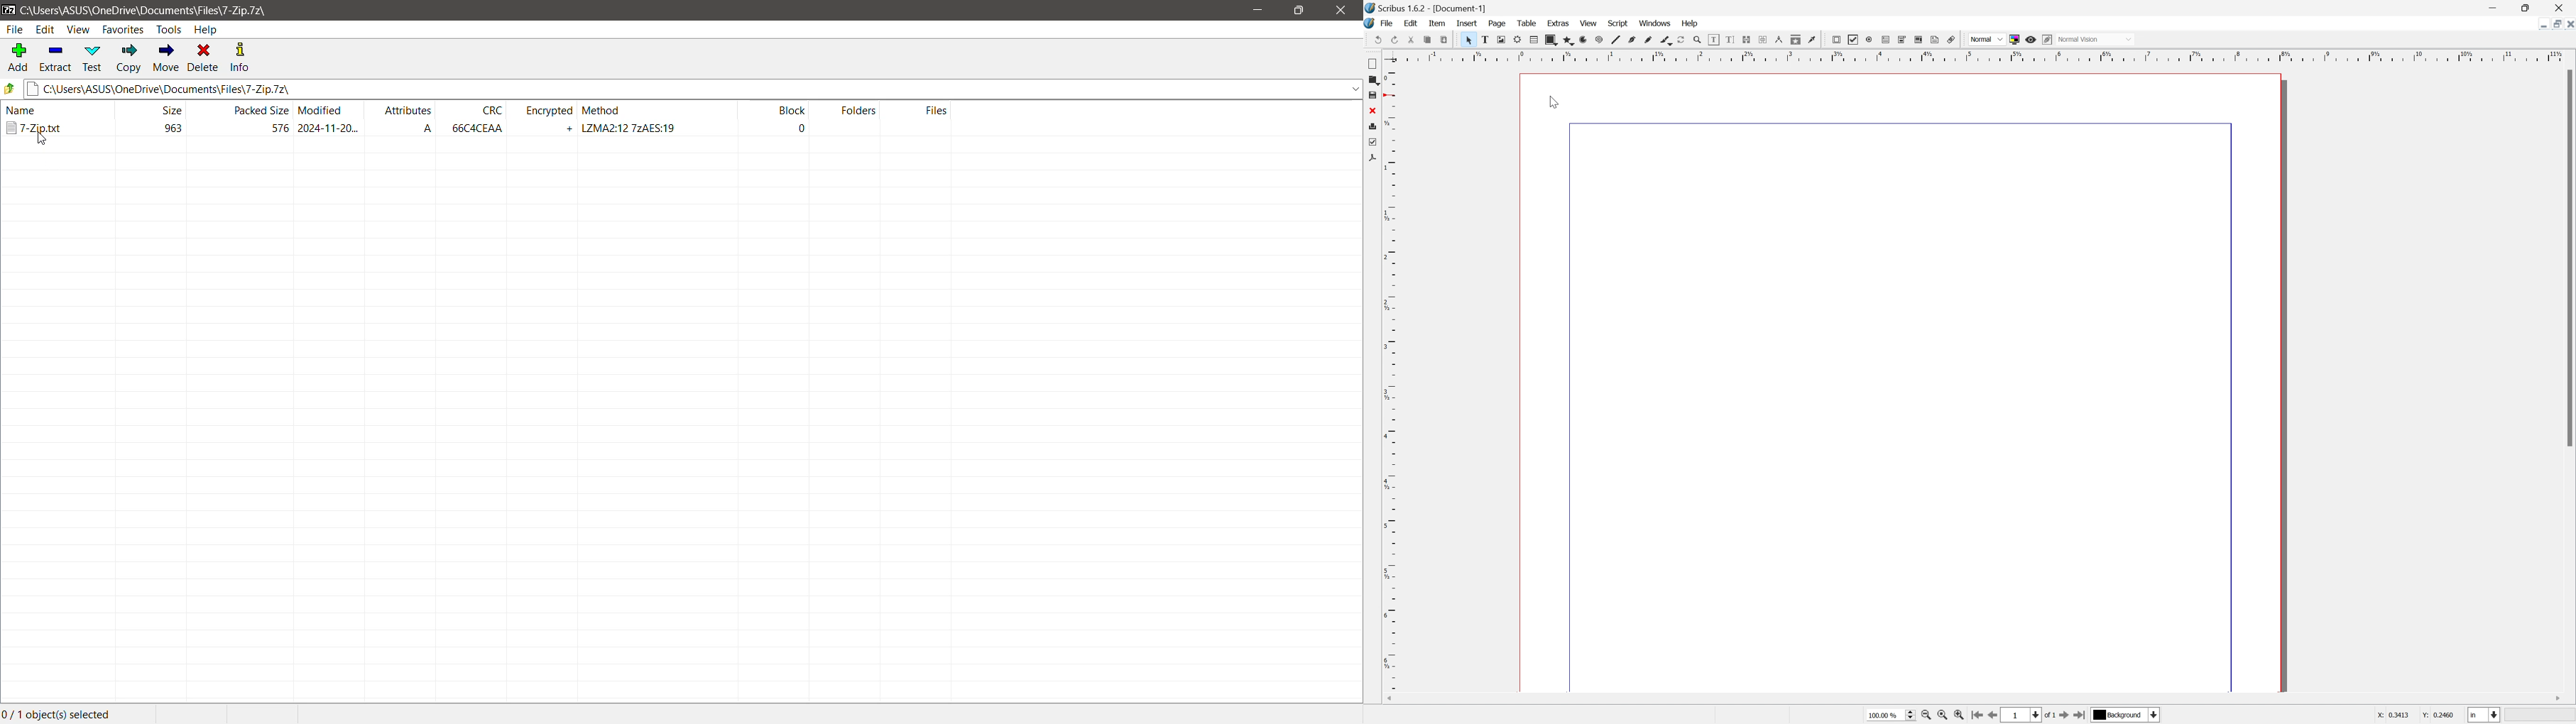  What do you see at coordinates (1890, 715) in the screenshot?
I see `100.00%` at bounding box center [1890, 715].